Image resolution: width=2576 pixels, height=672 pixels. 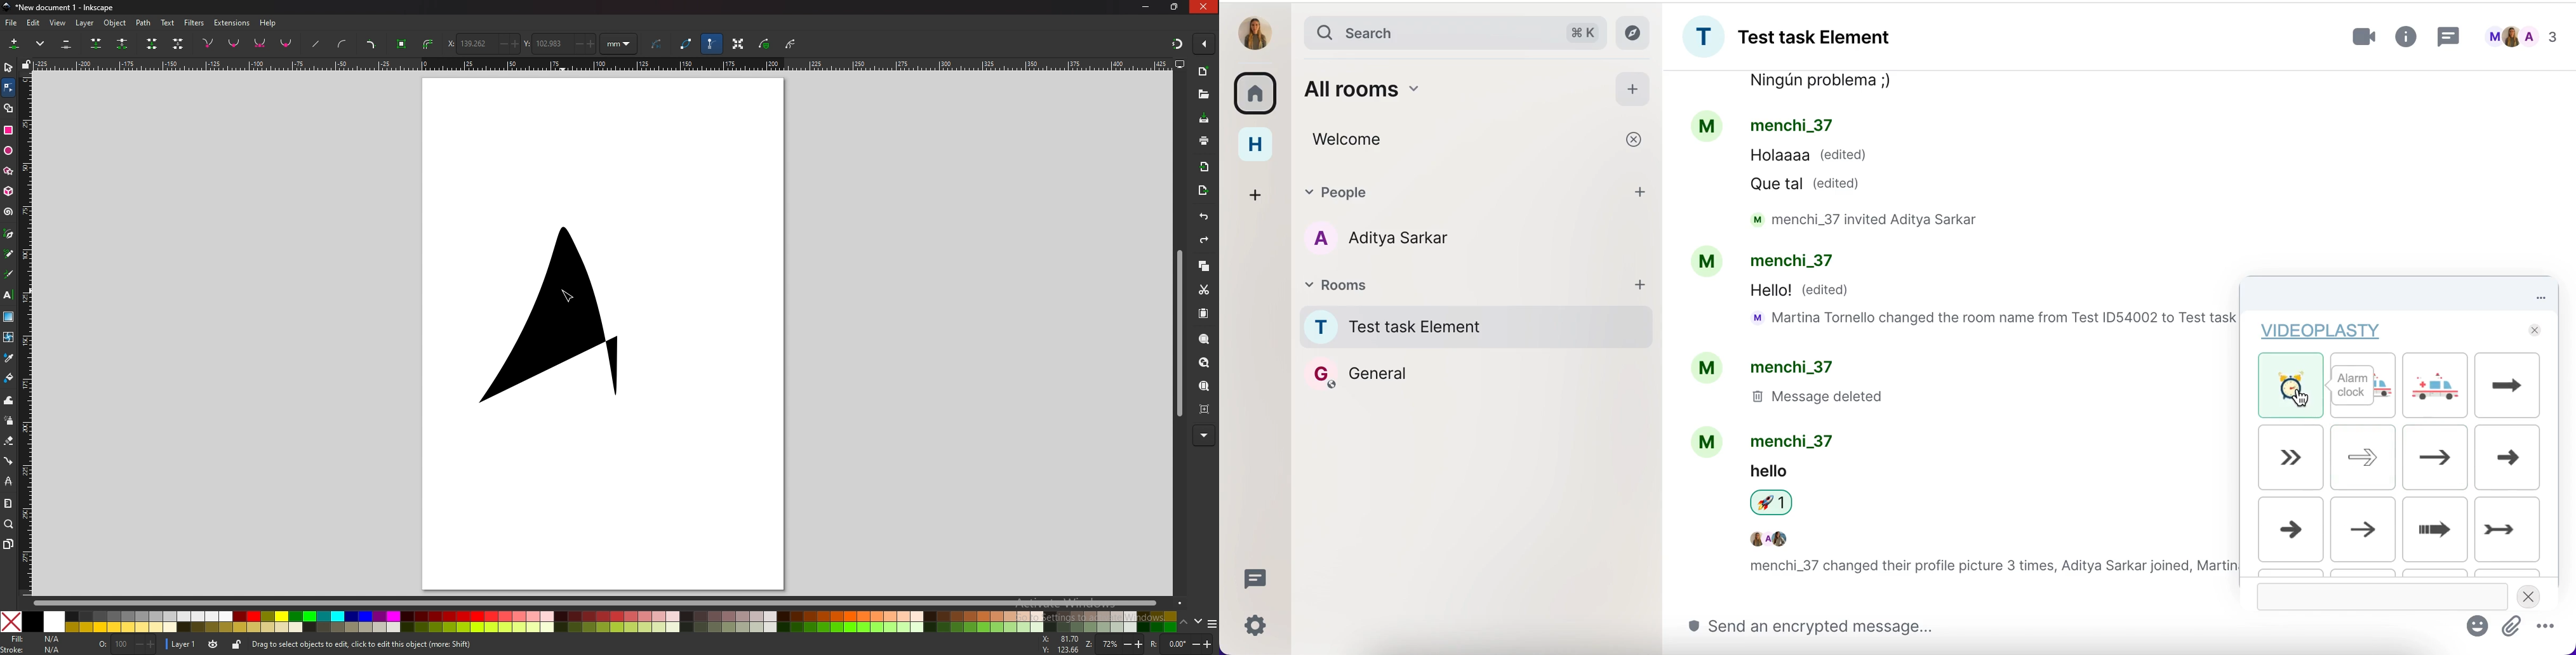 I want to click on units, so click(x=618, y=43).